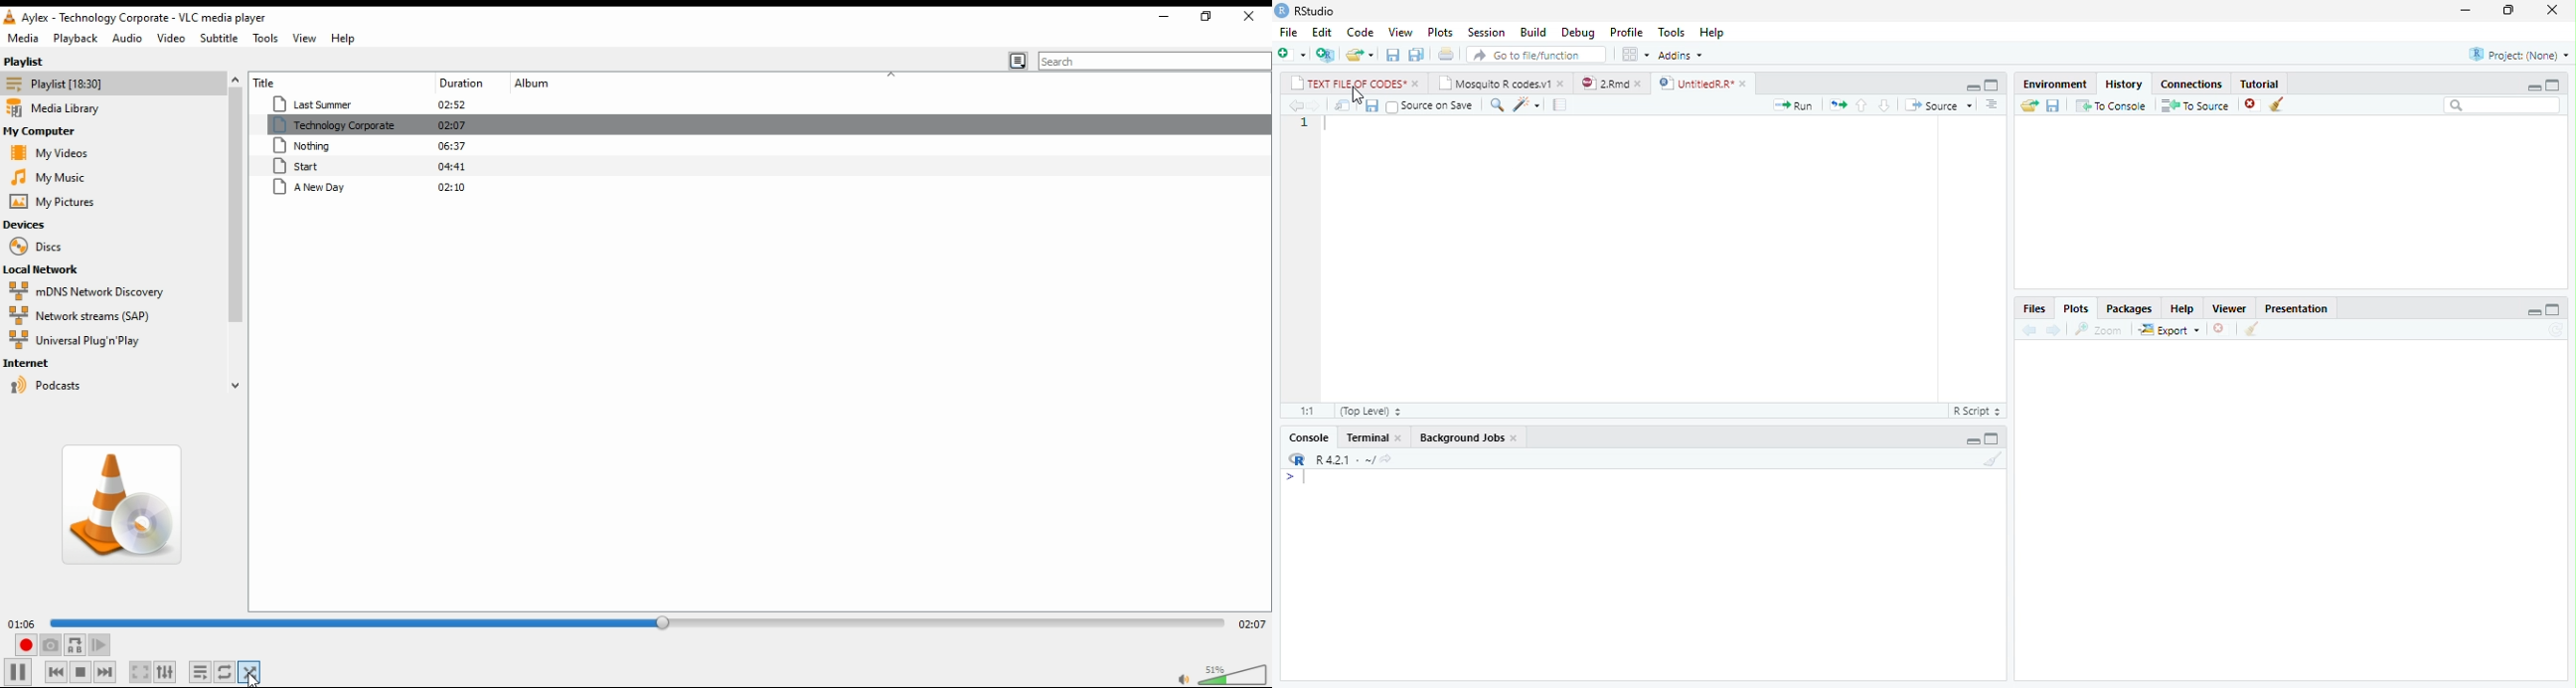  I want to click on video, so click(172, 40).